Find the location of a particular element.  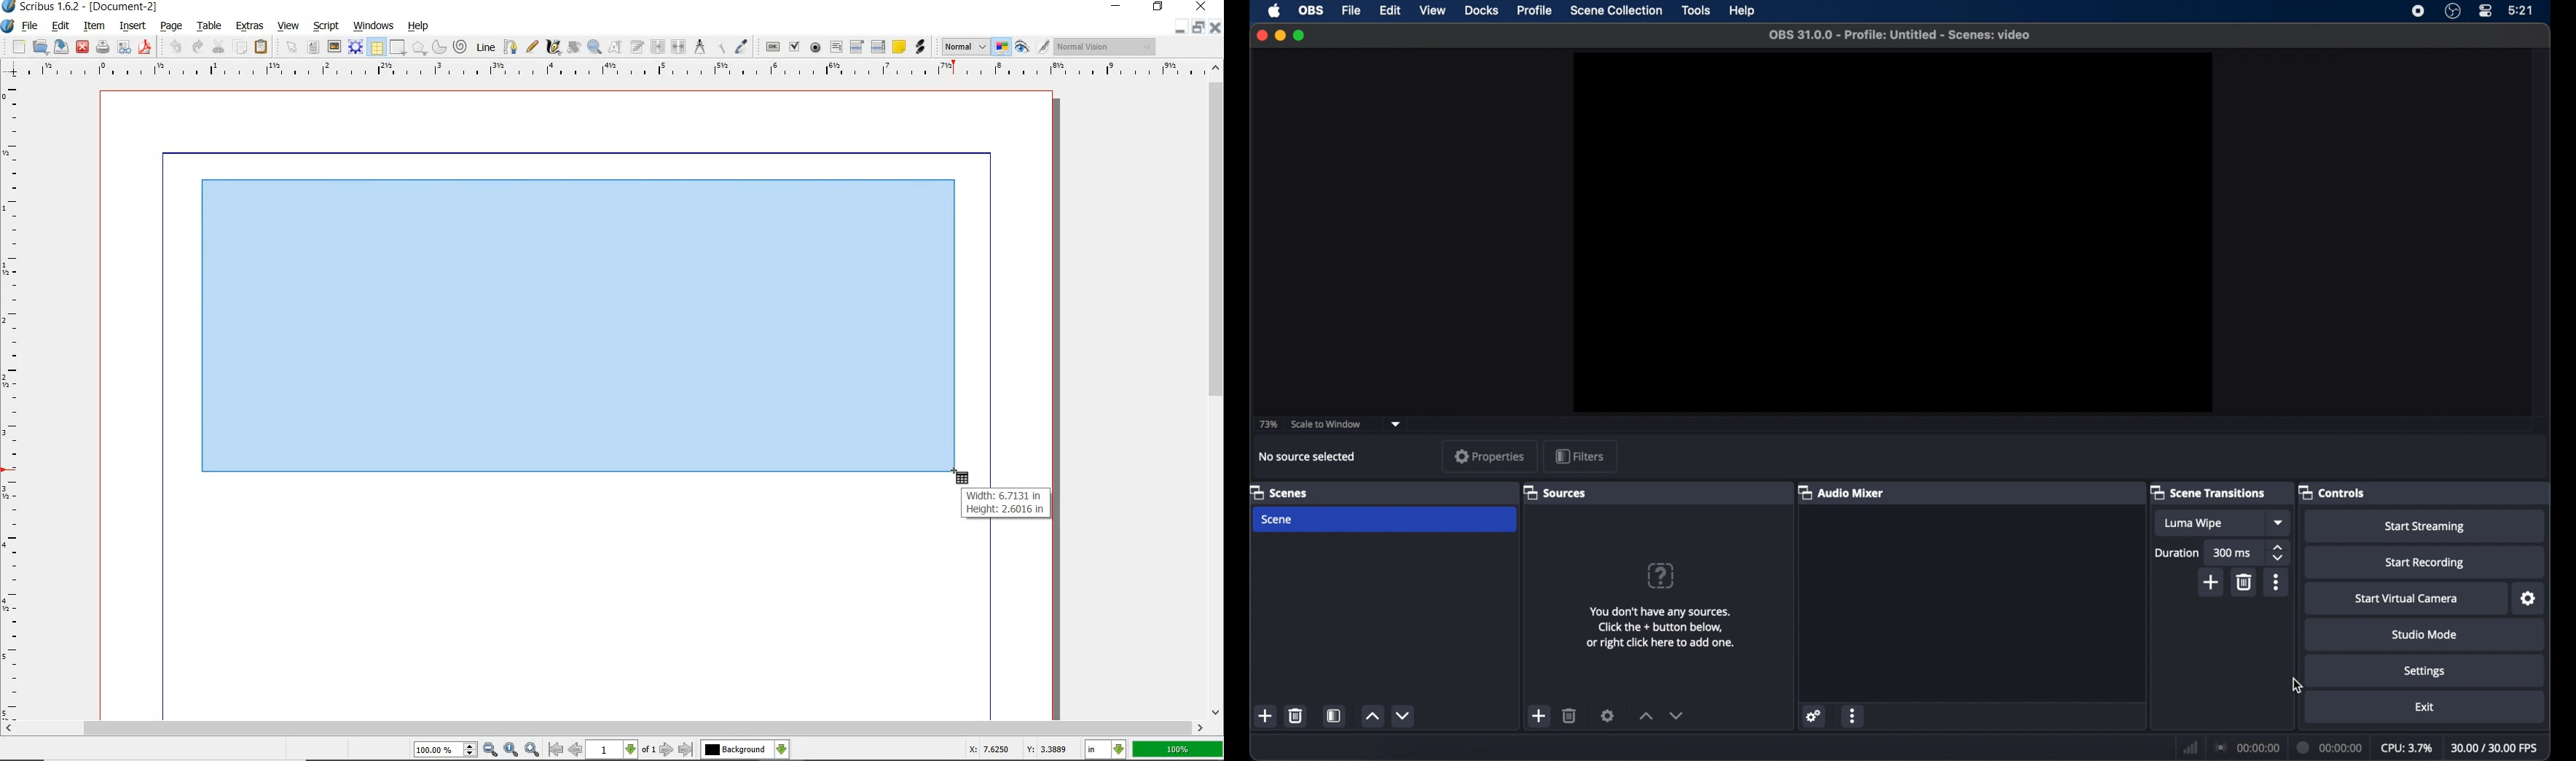

select the image preview mode is located at coordinates (962, 47).